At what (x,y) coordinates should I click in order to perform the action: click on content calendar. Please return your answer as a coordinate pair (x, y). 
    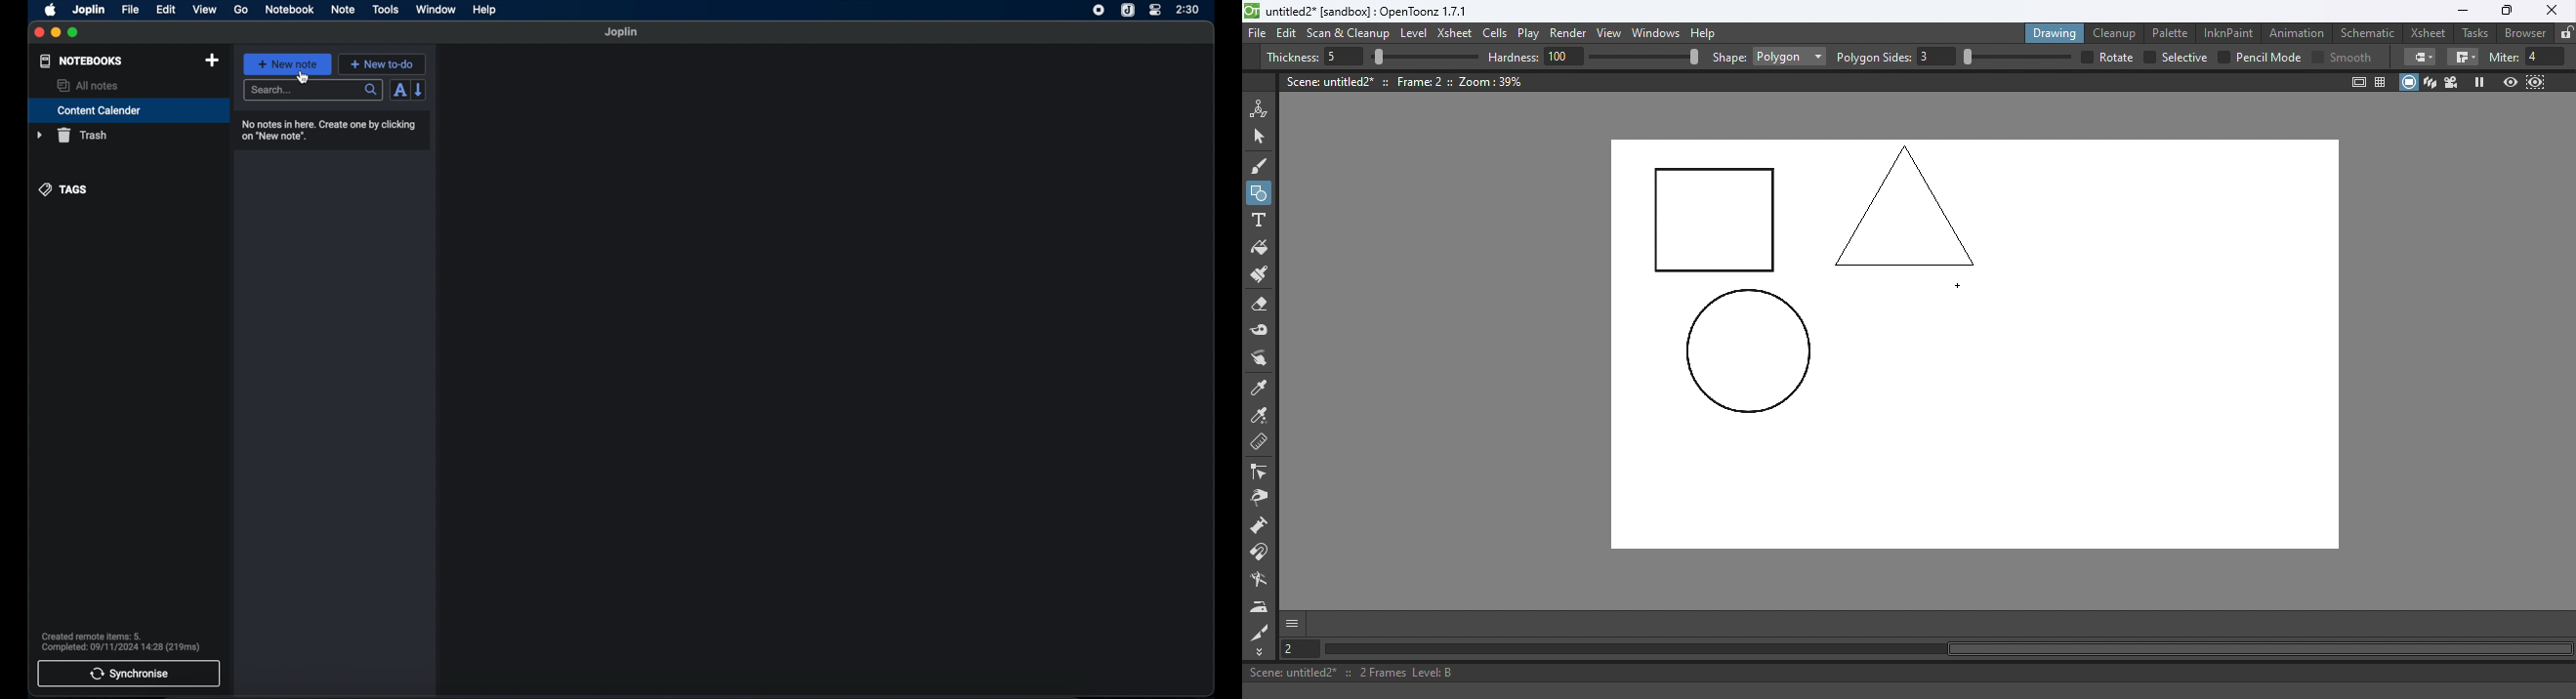
    Looking at the image, I should click on (129, 110).